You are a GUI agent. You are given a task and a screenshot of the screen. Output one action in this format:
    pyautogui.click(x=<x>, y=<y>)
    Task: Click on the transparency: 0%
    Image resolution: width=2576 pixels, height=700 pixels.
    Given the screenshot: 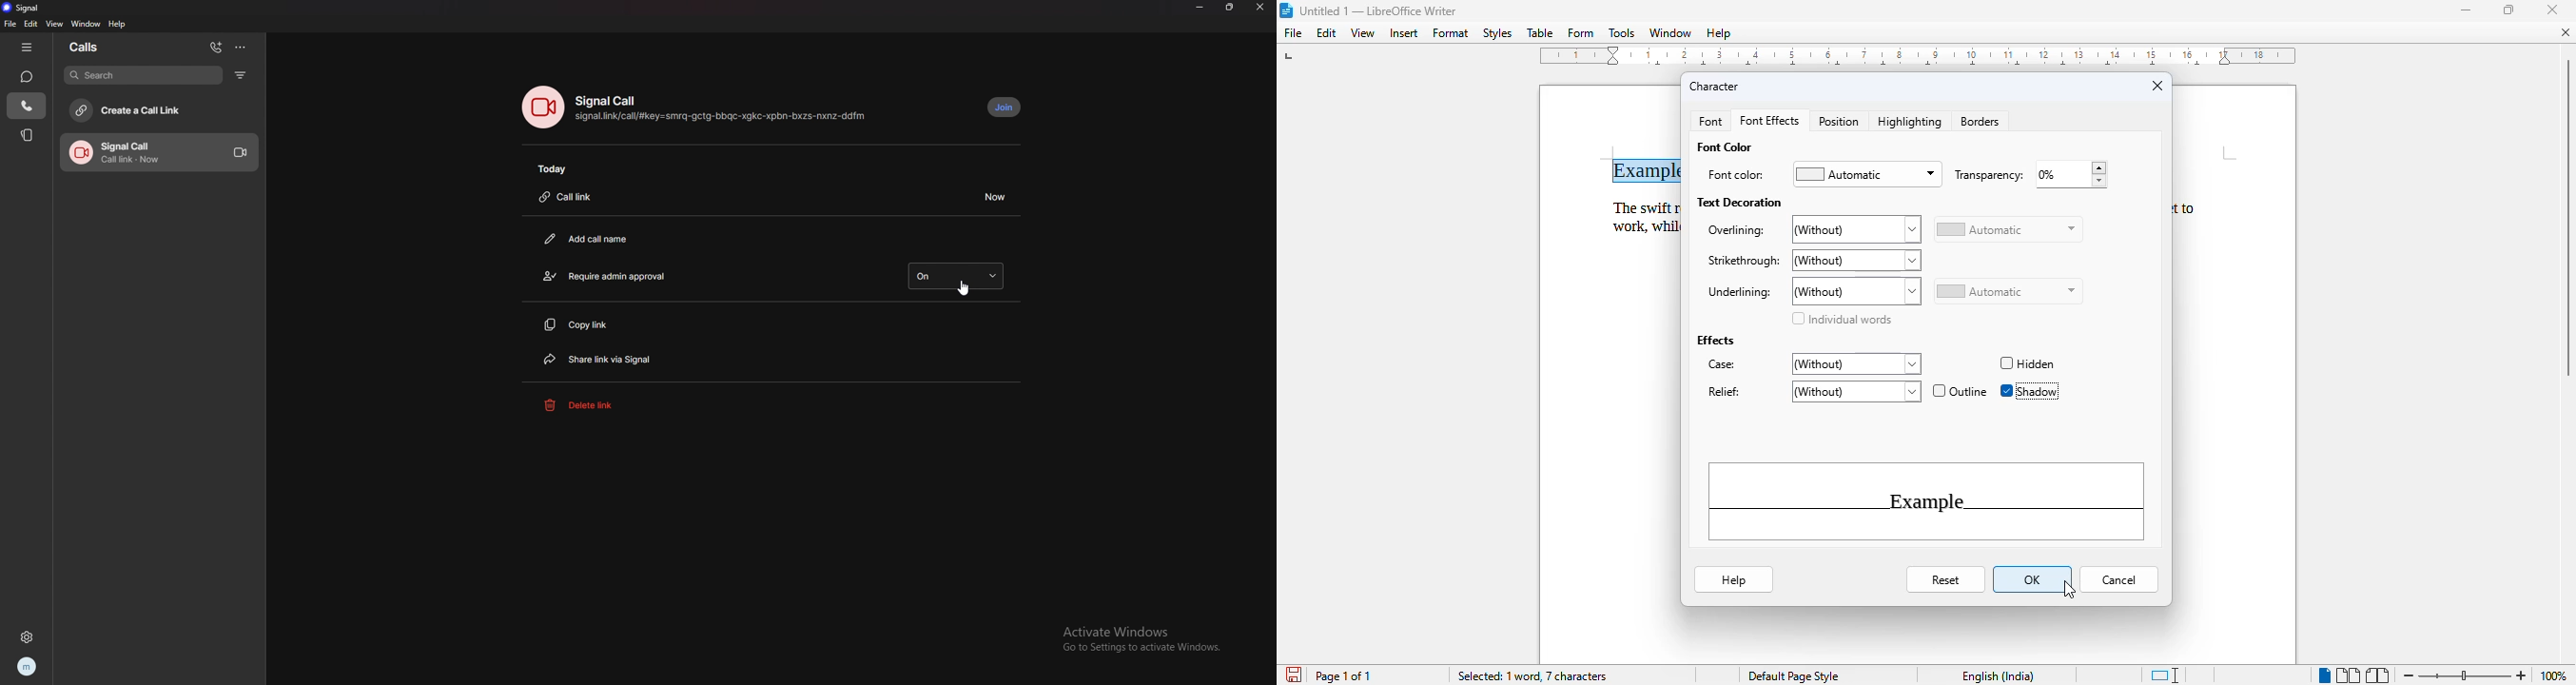 What is the action you would take?
    pyautogui.click(x=2028, y=175)
    